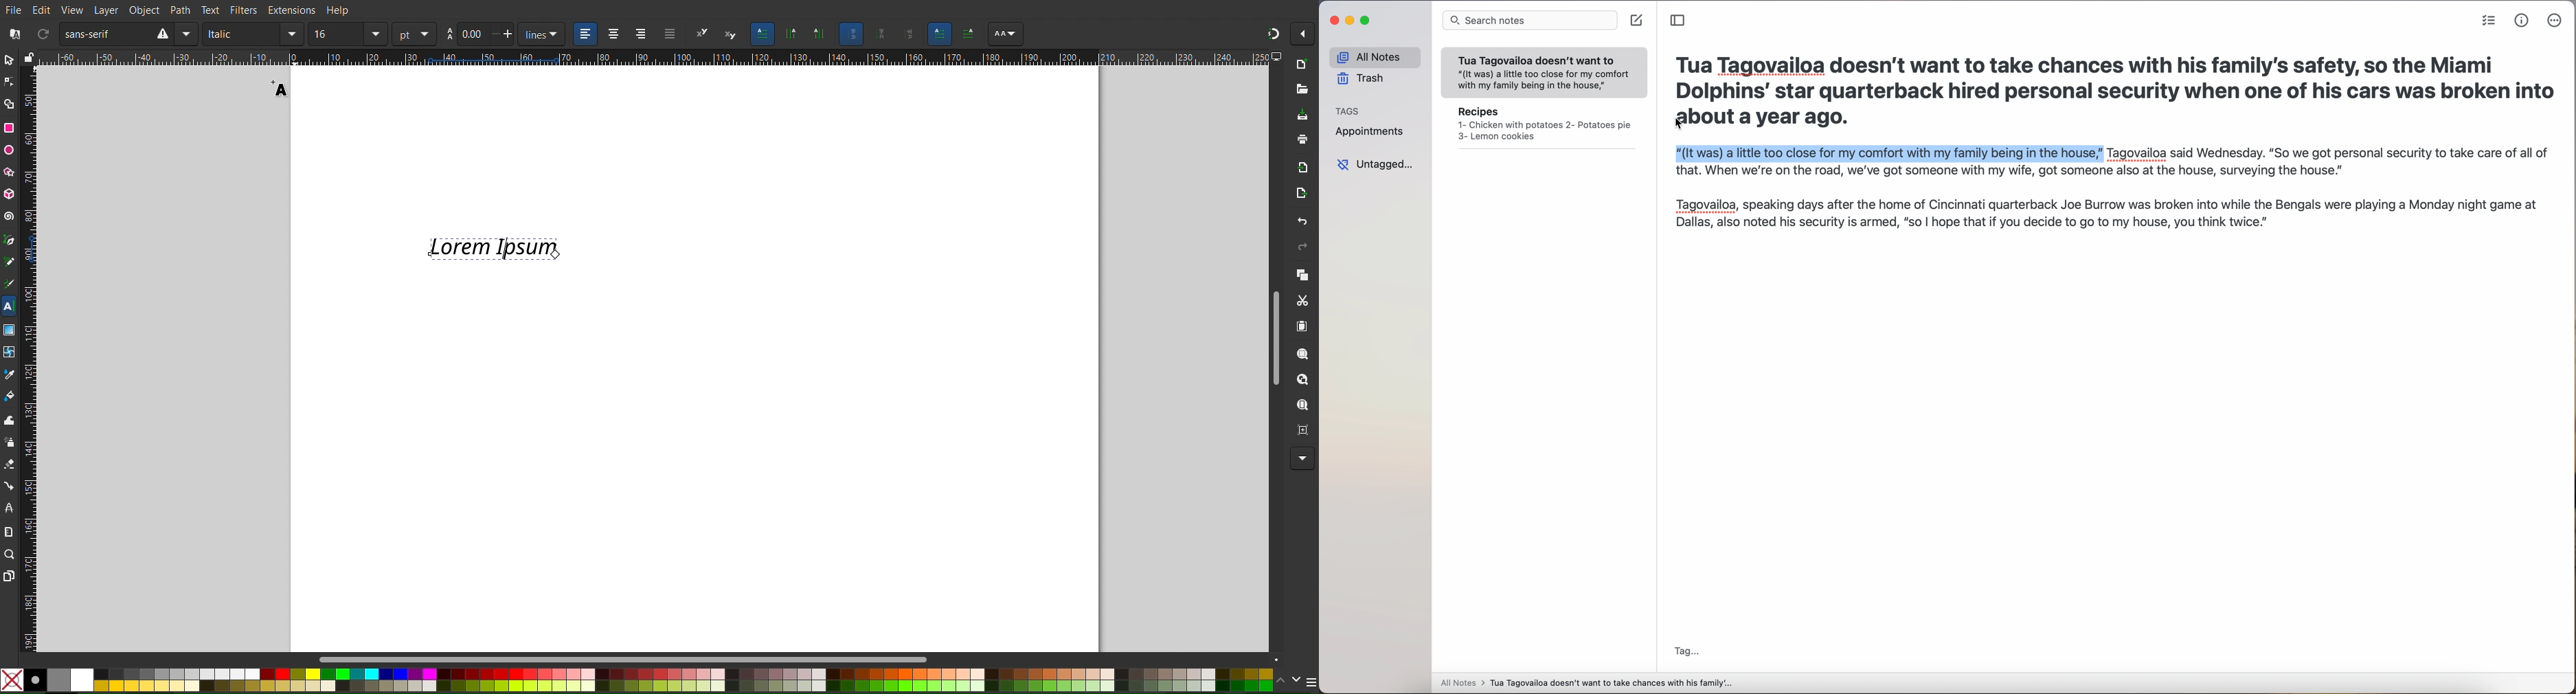 The height and width of the screenshot is (700, 2576). What do you see at coordinates (1348, 110) in the screenshot?
I see `tags` at bounding box center [1348, 110].